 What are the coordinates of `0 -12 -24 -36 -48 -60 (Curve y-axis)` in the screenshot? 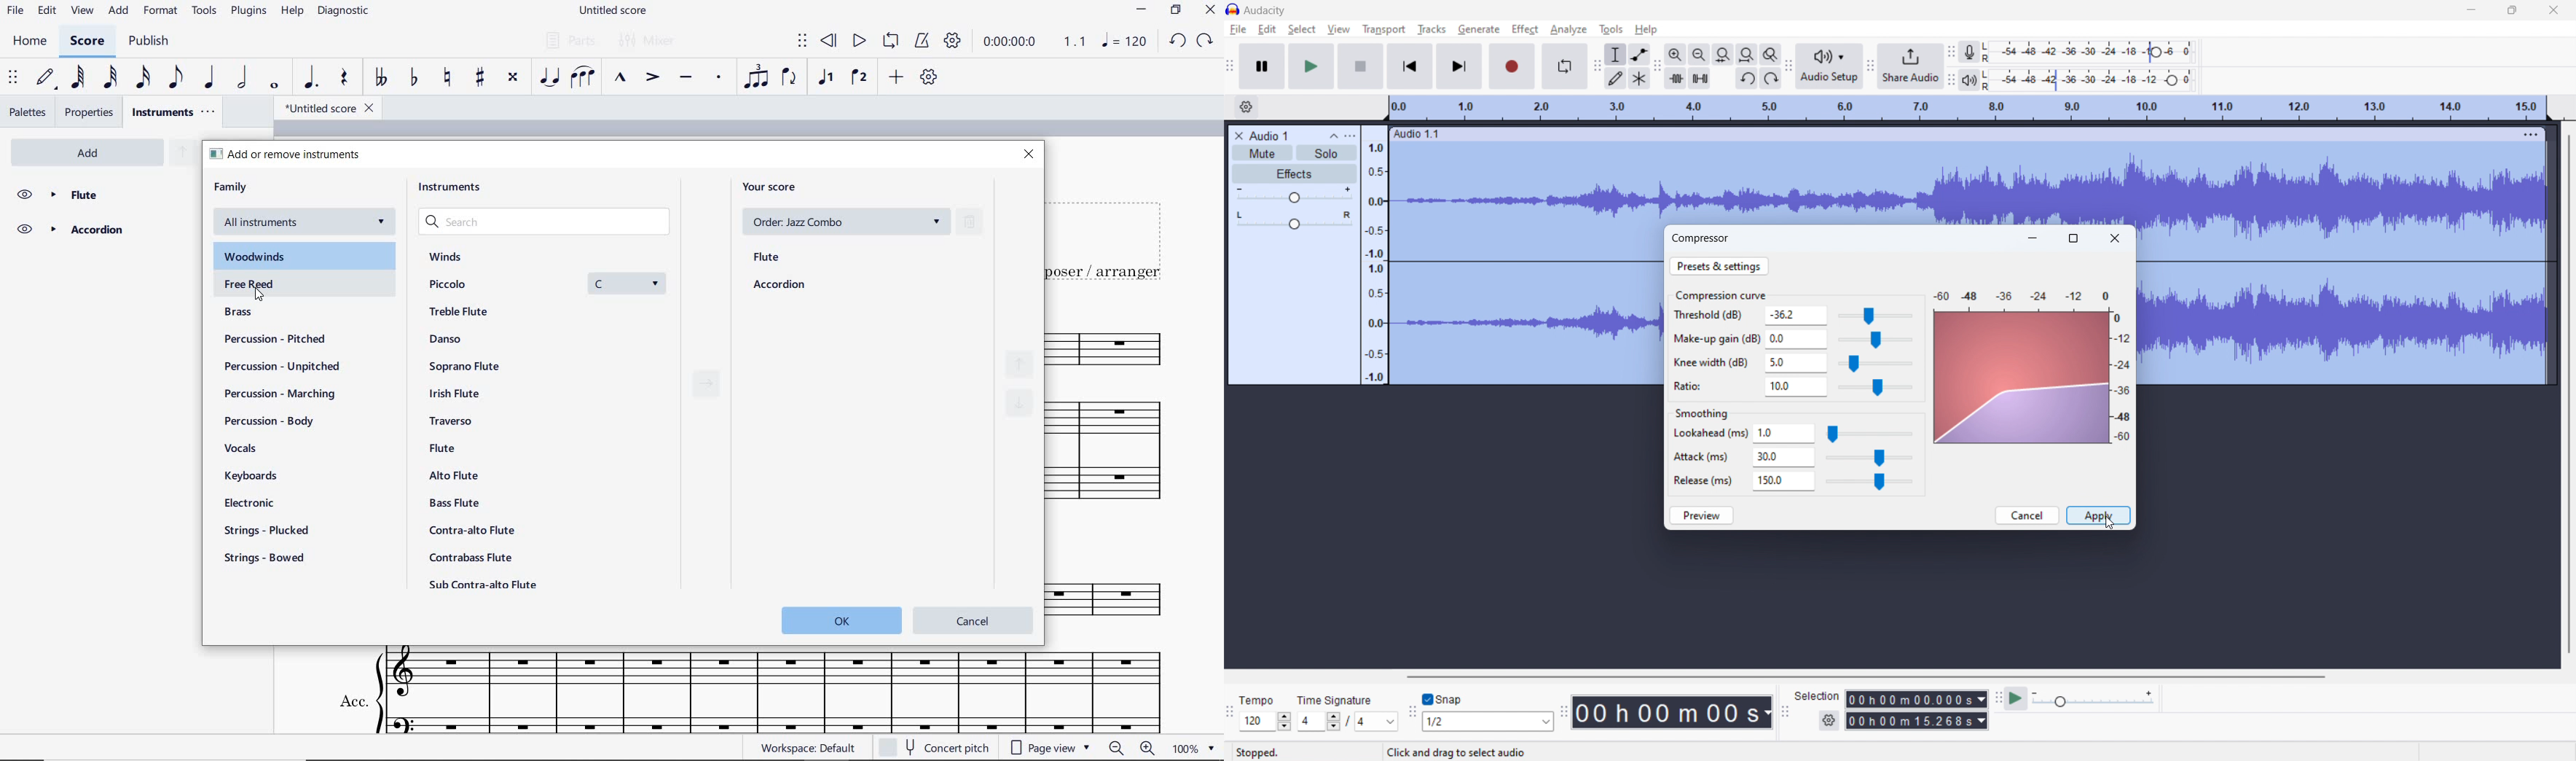 It's located at (2124, 380).